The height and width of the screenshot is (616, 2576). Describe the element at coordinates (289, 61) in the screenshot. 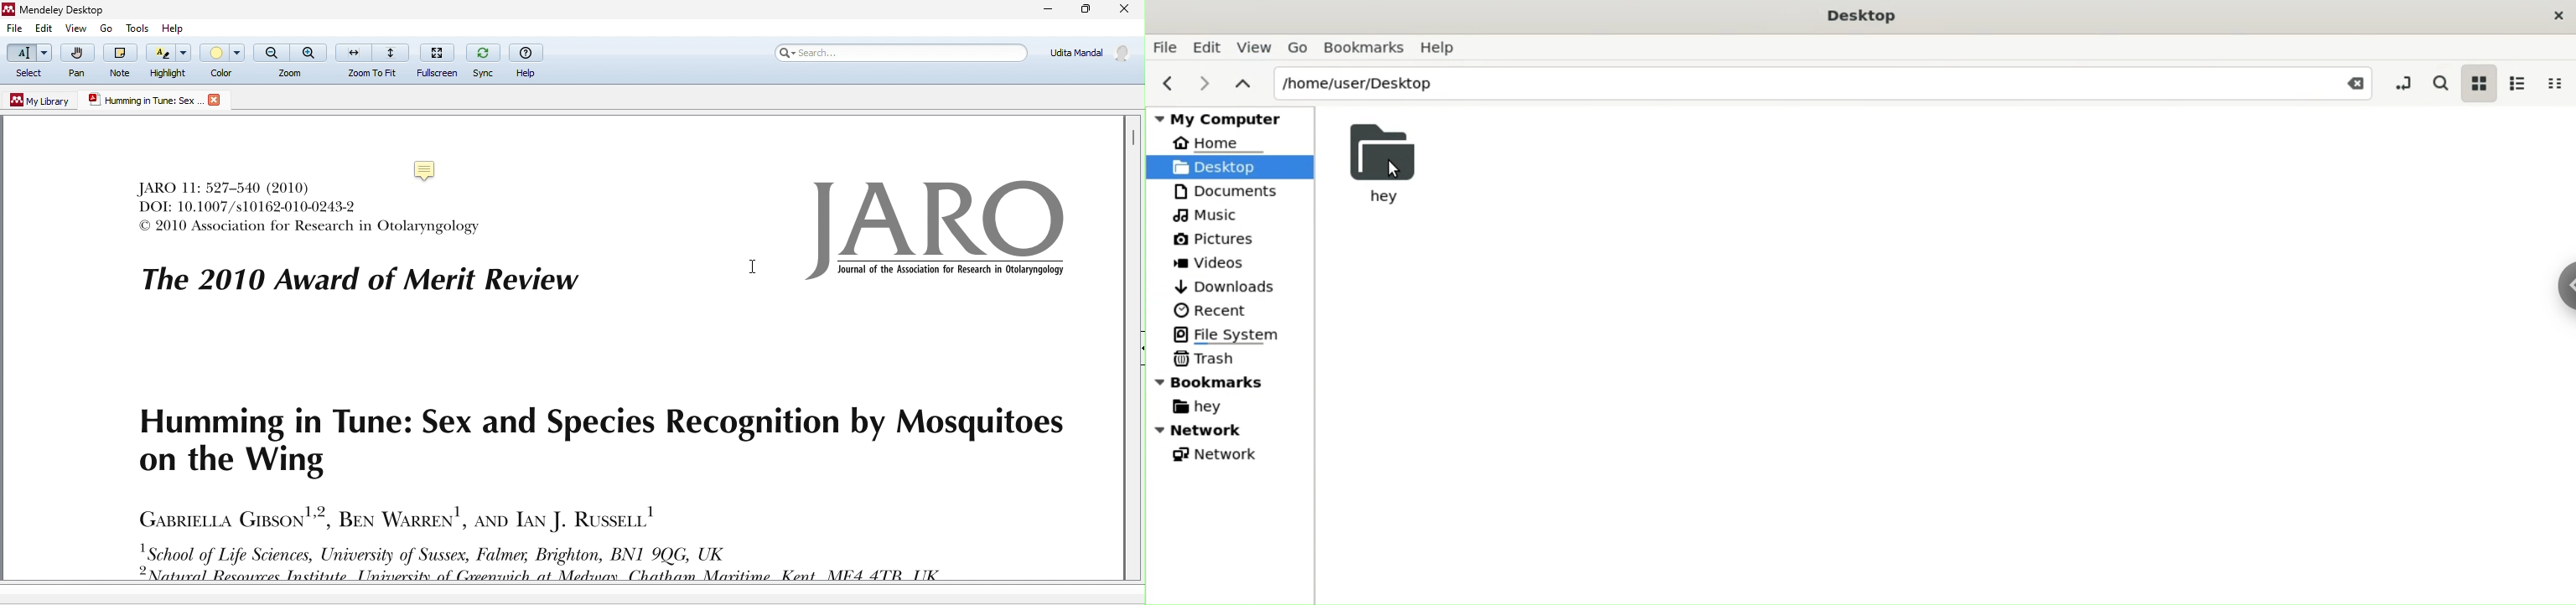

I see `zoom` at that location.